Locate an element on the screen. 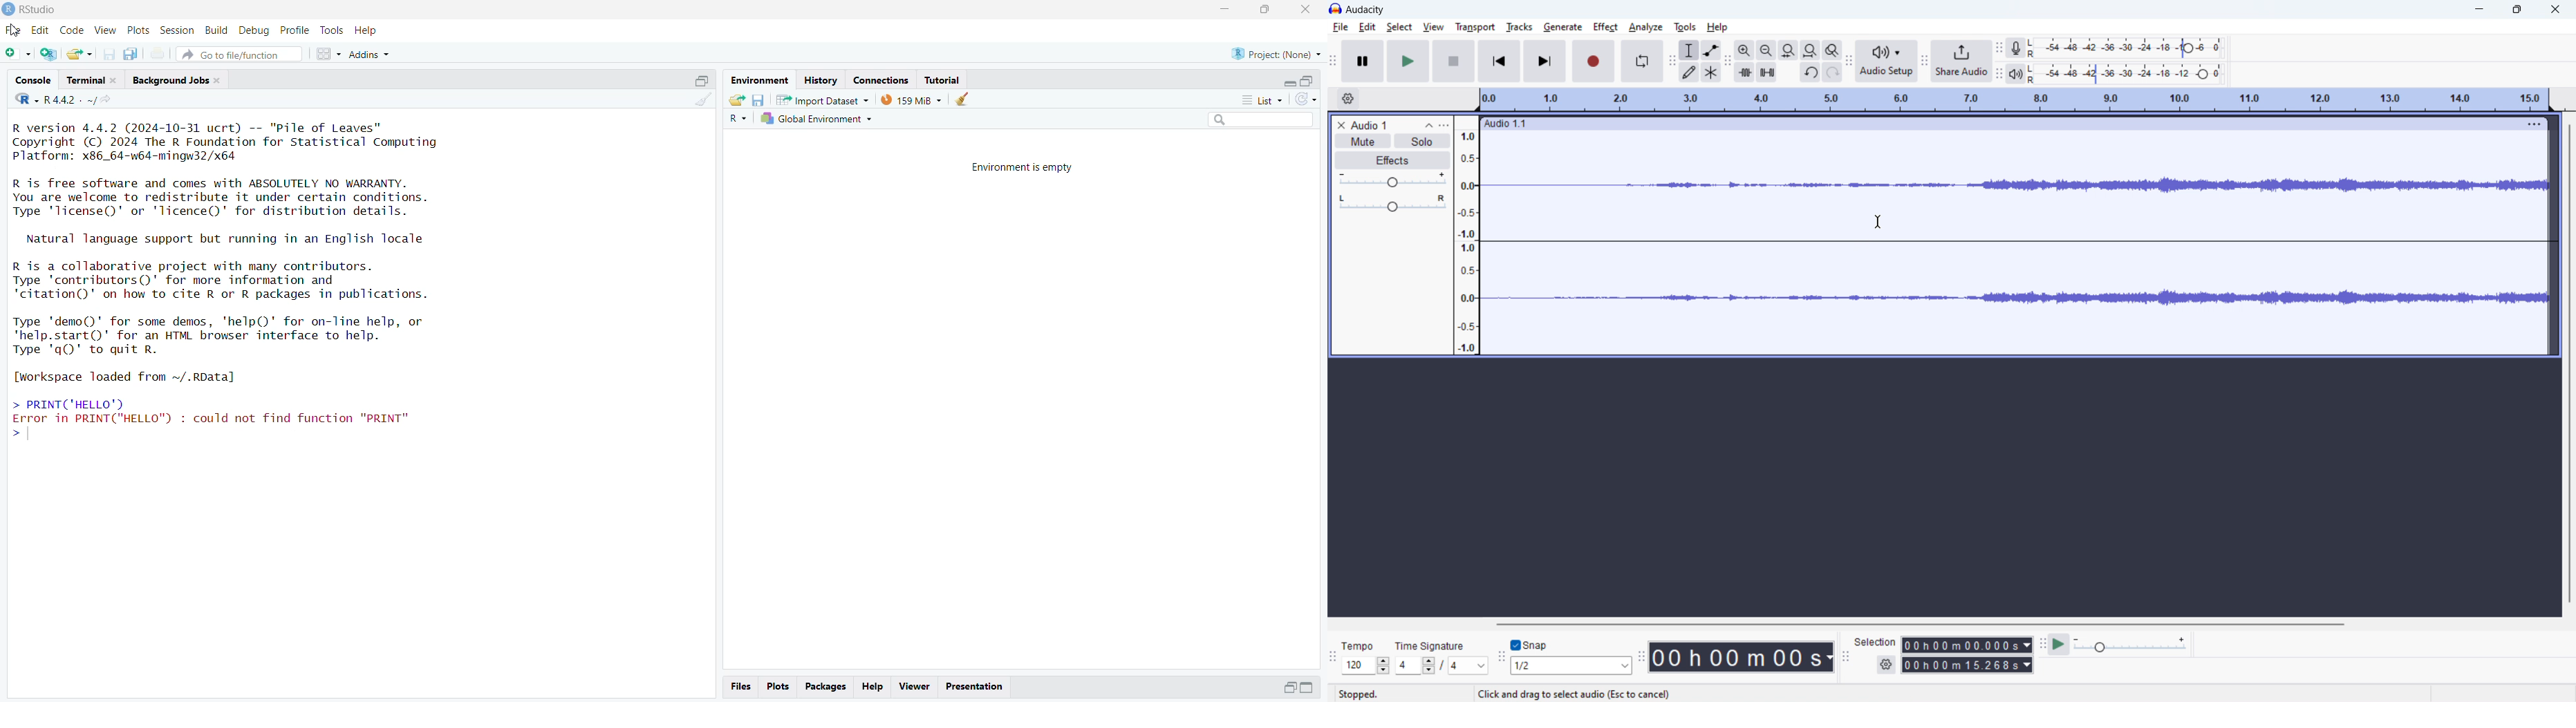 This screenshot has width=2576, height=728. settings is located at coordinates (1885, 665).